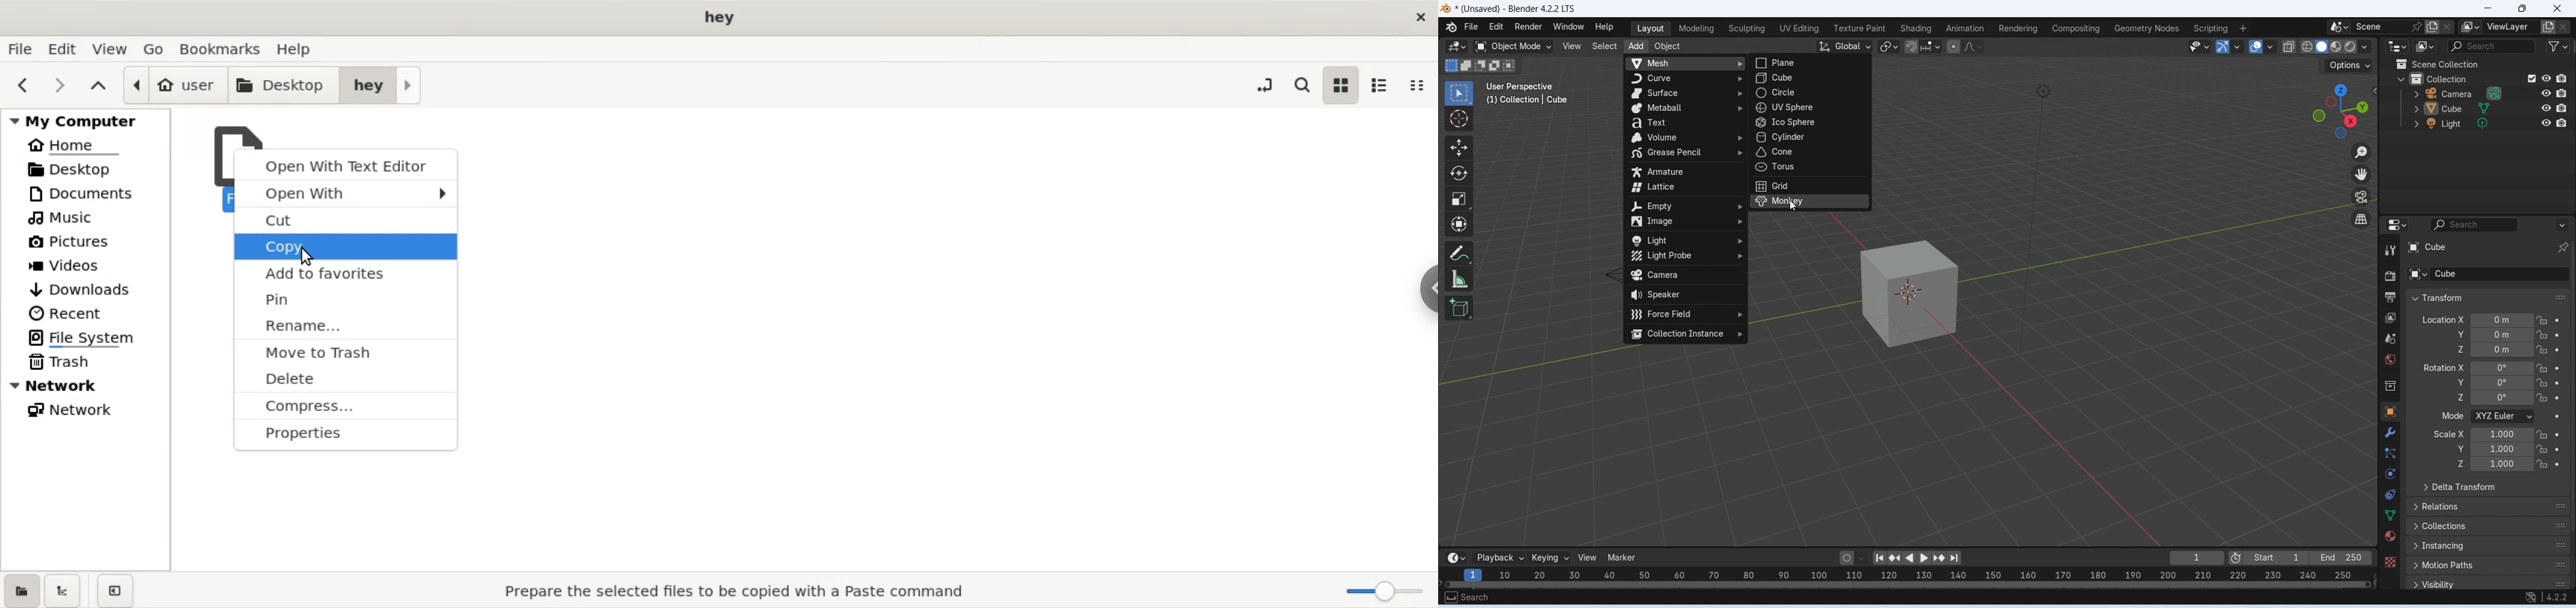  What do you see at coordinates (1685, 153) in the screenshot?
I see `grease pencil` at bounding box center [1685, 153].